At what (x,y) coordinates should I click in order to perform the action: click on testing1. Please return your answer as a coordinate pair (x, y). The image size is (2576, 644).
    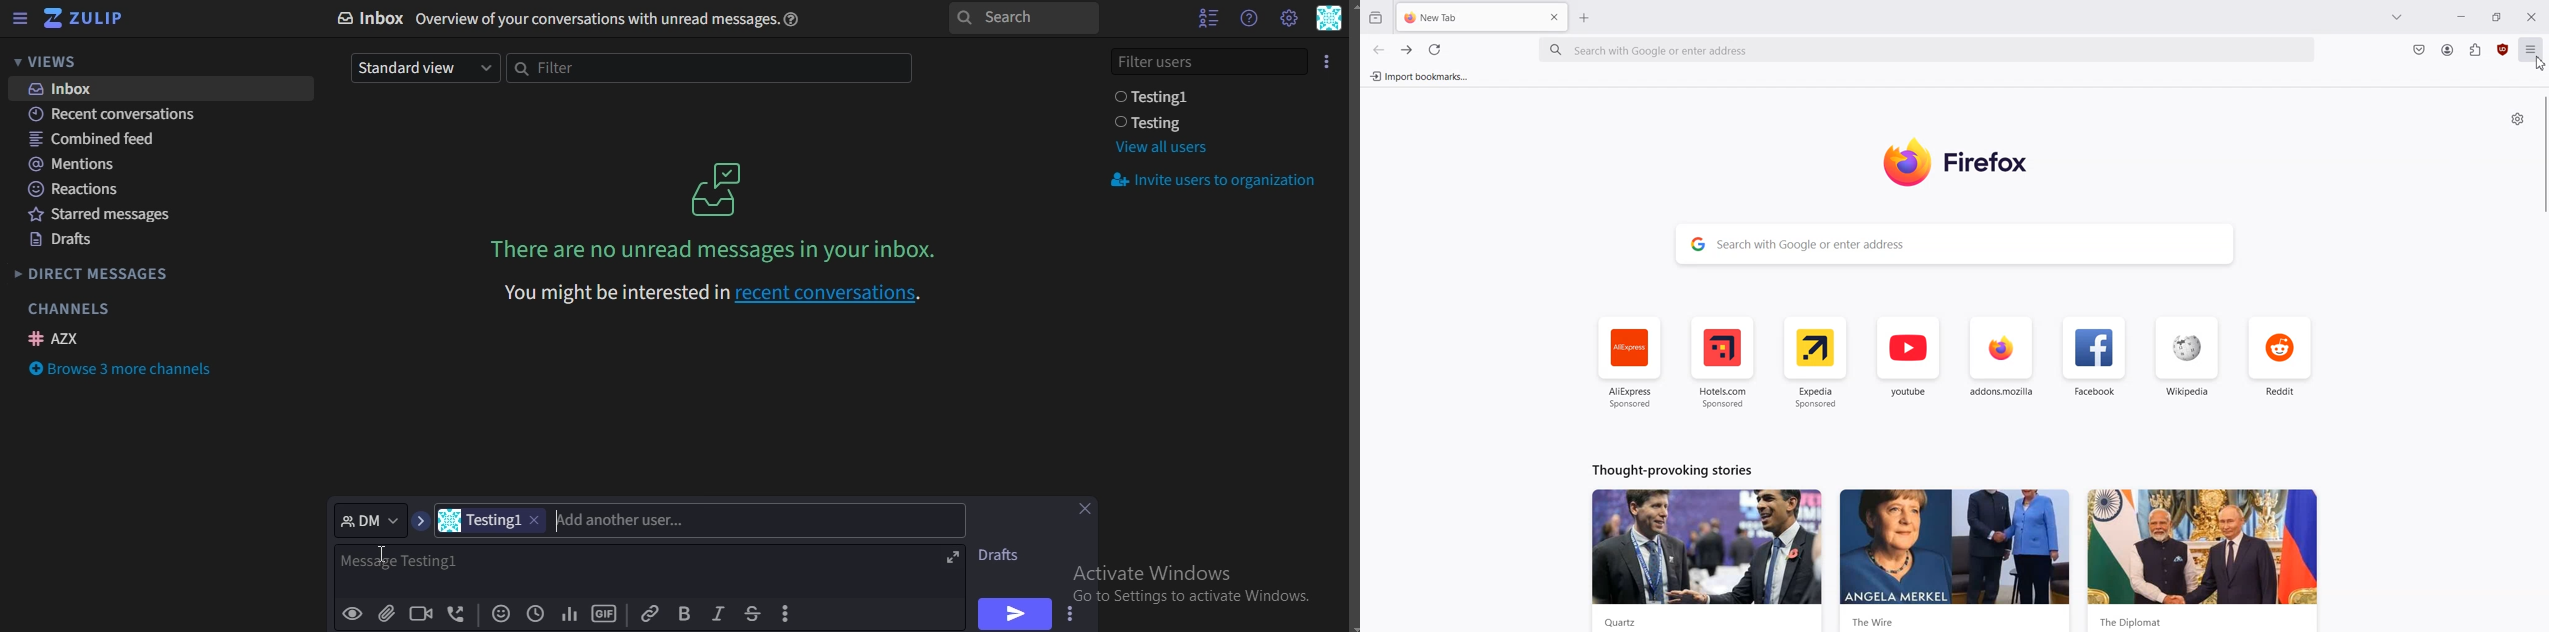
    Looking at the image, I should click on (1156, 97).